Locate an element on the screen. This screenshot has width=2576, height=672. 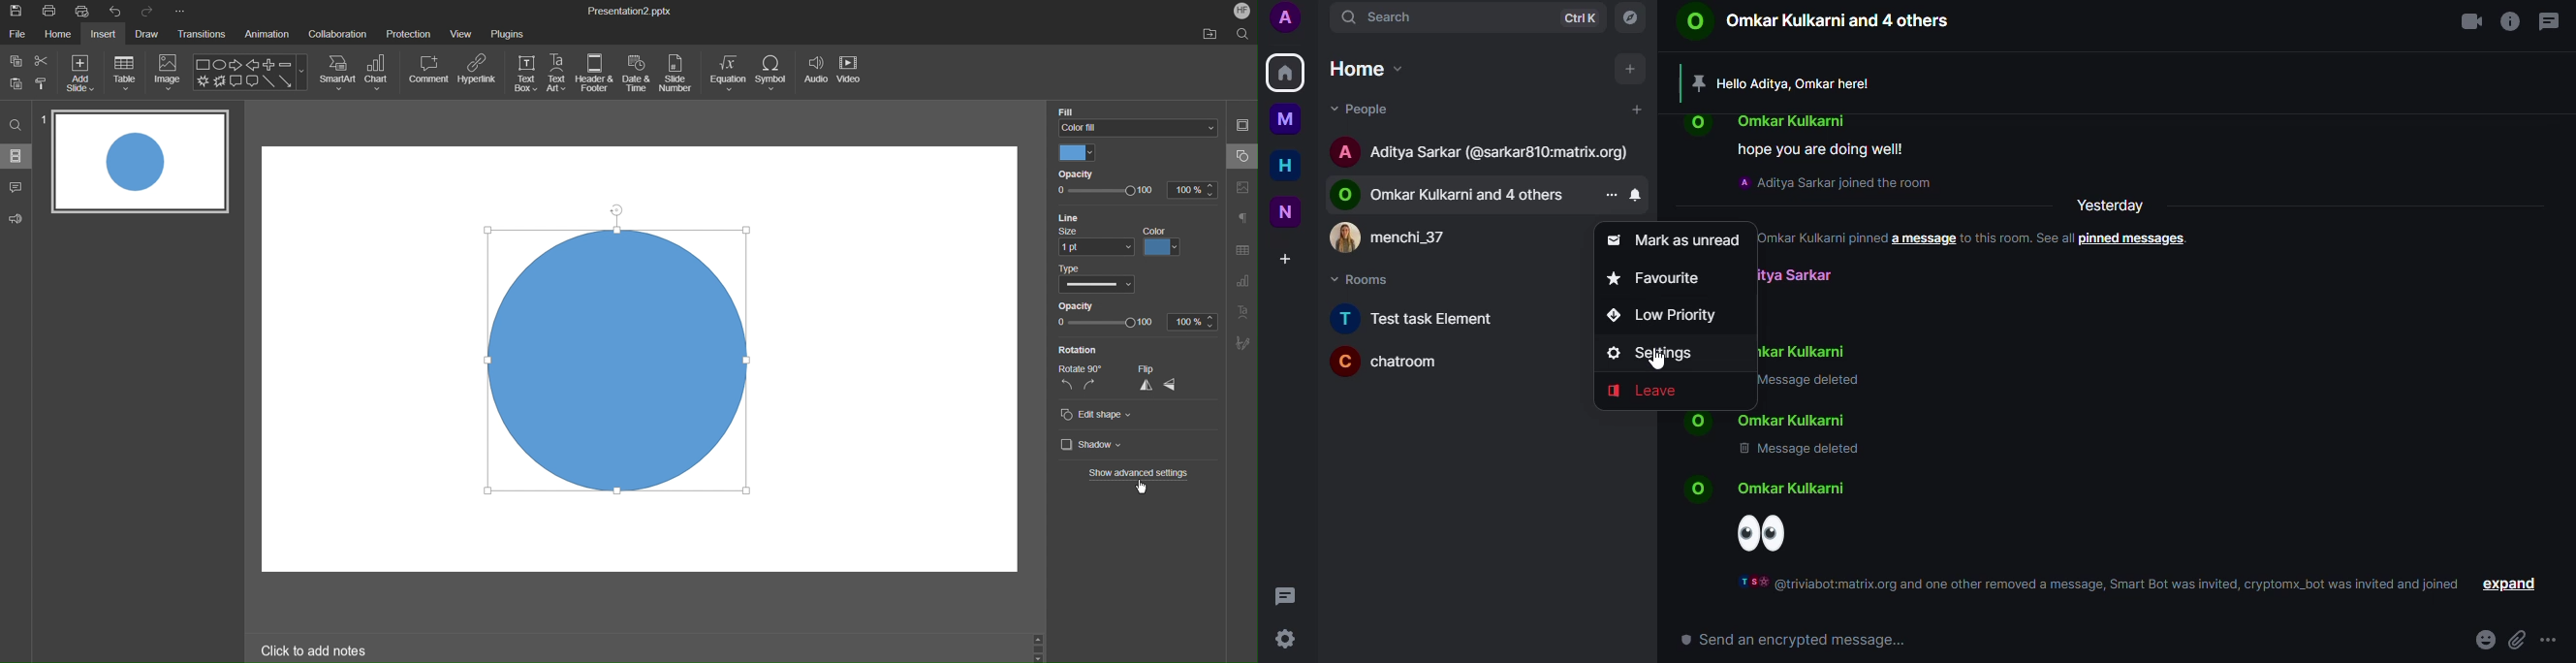
size is located at coordinates (1097, 241).